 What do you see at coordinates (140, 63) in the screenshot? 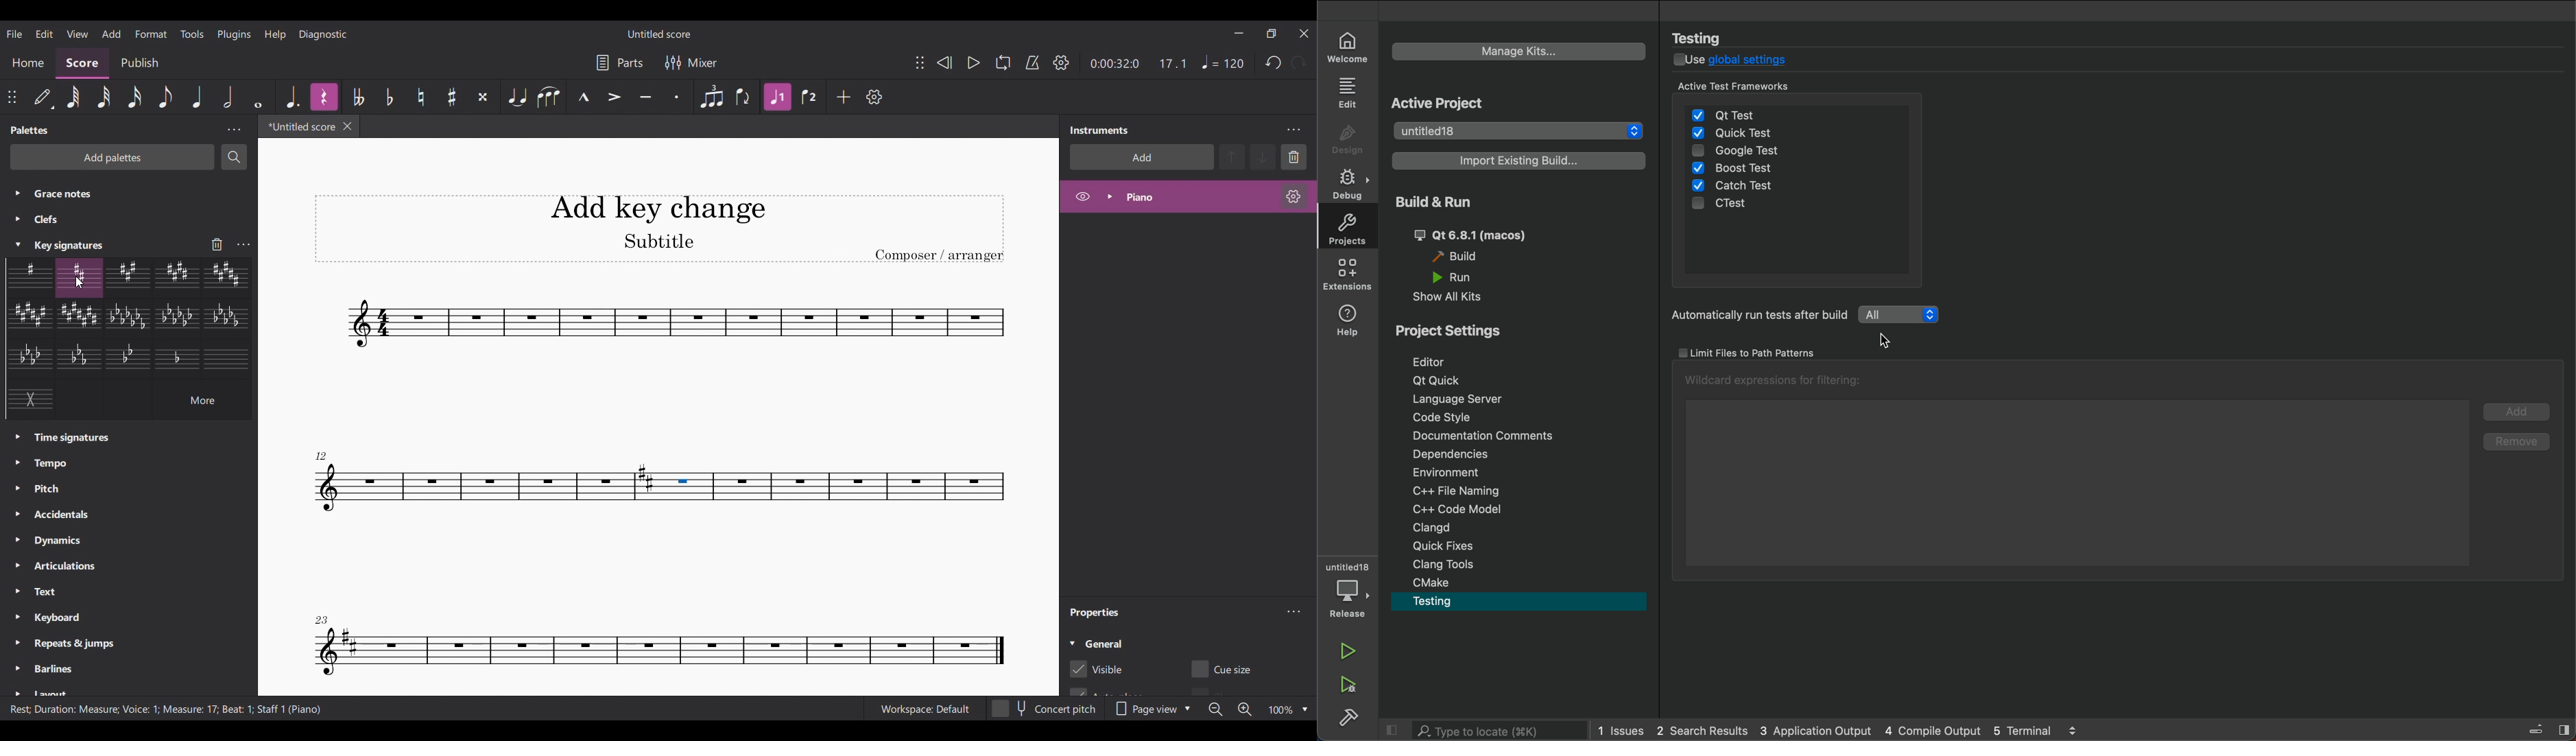
I see `Publish section` at bounding box center [140, 63].